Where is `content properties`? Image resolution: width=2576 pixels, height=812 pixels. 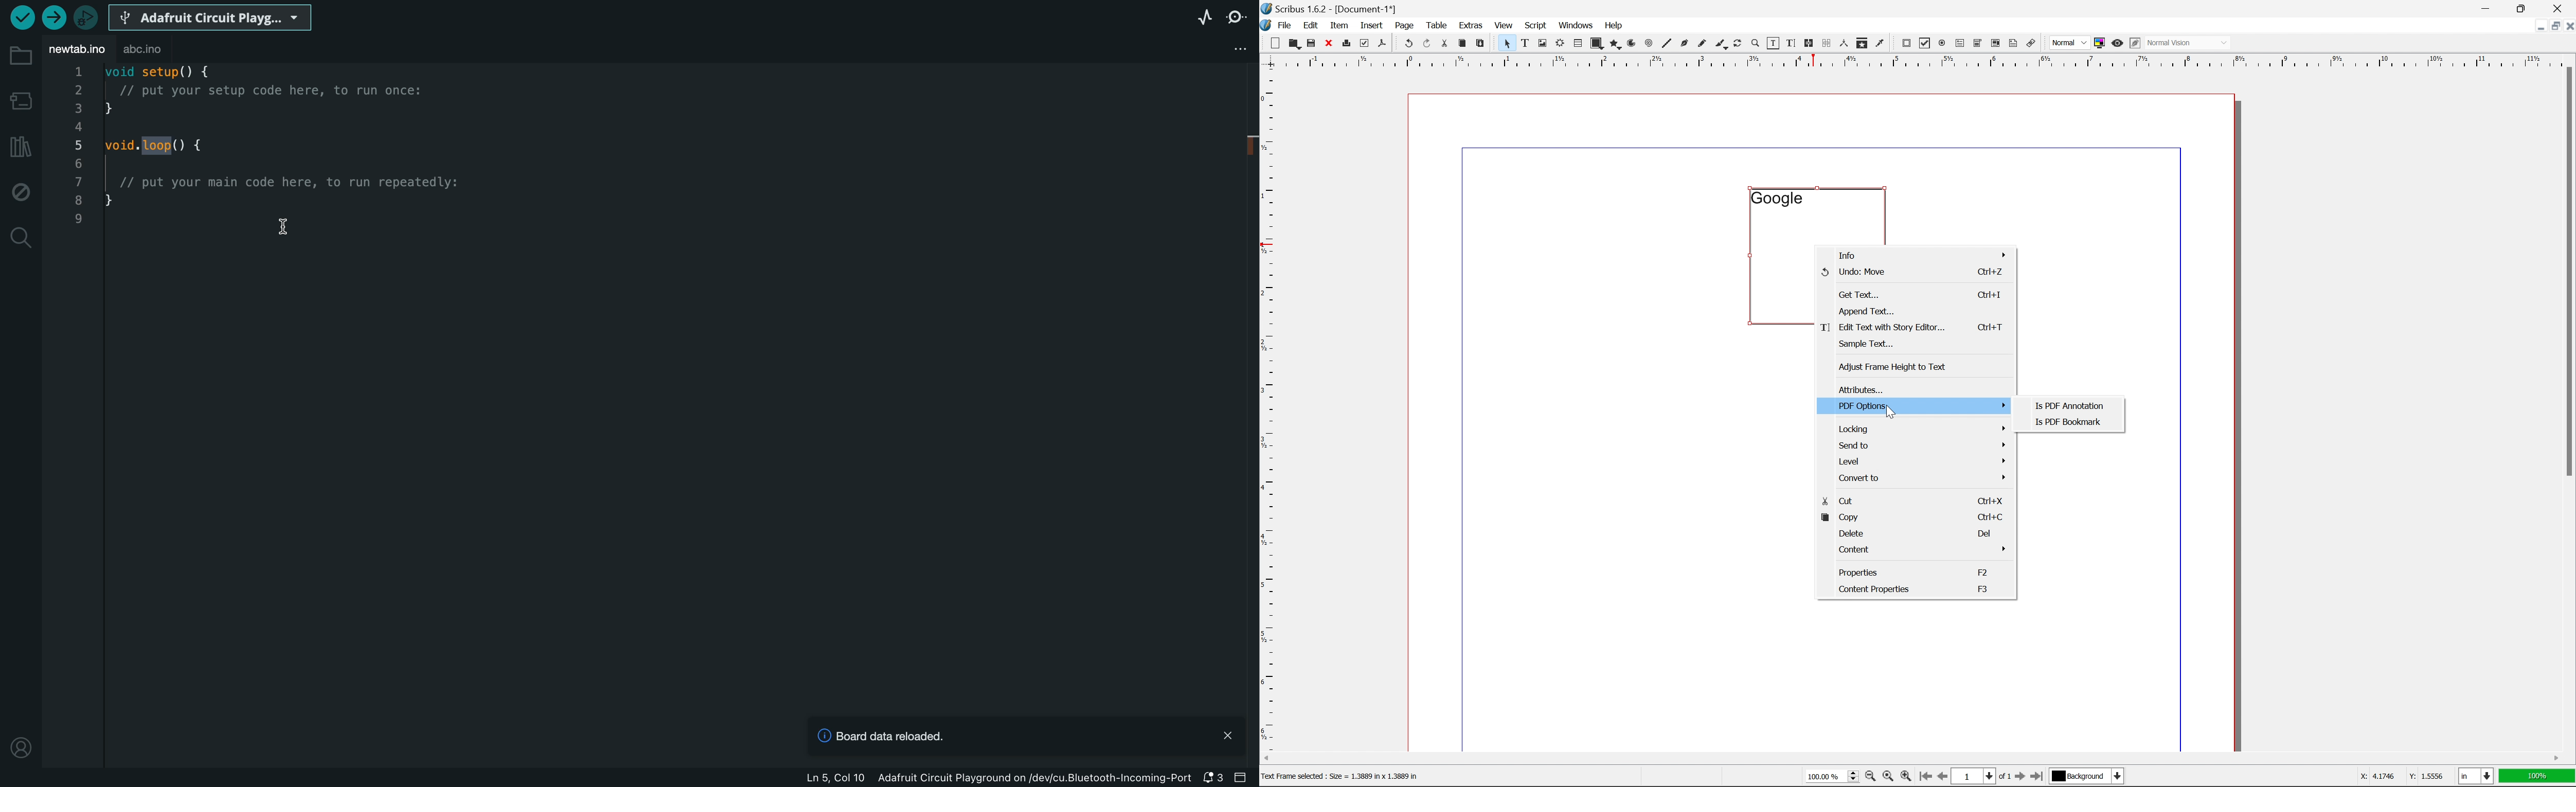
content properties is located at coordinates (1875, 591).